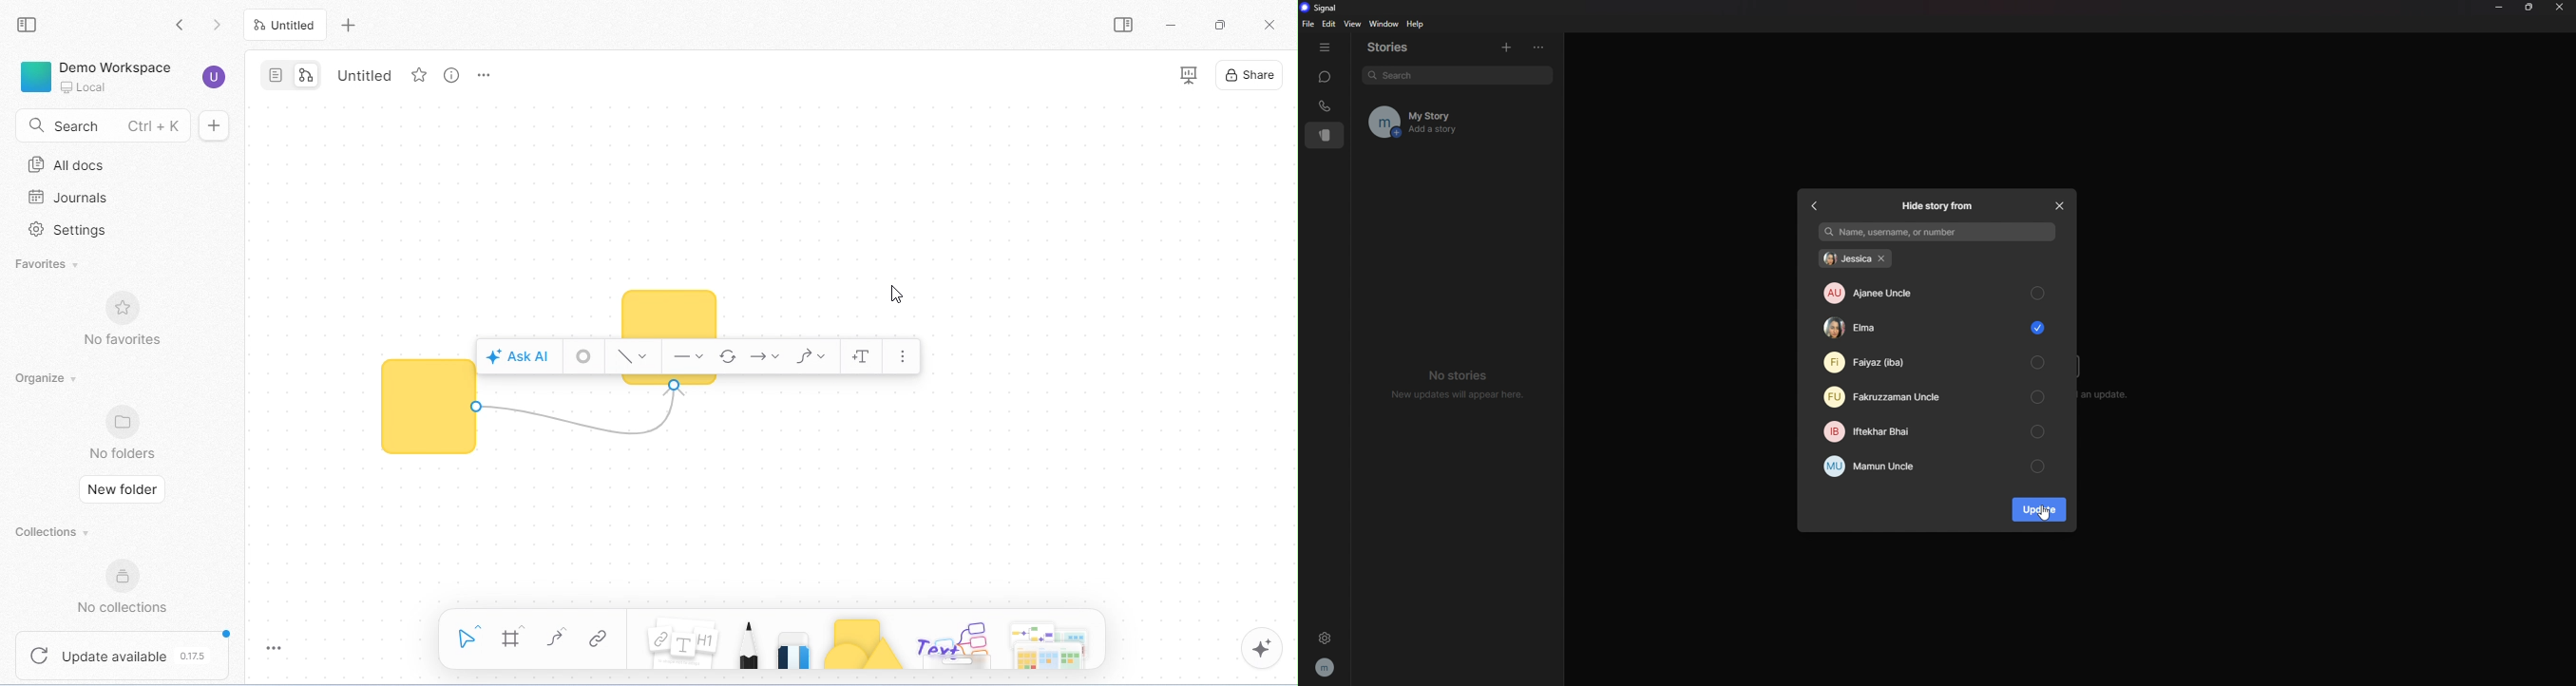 This screenshot has height=700, width=2576. I want to click on calls, so click(1325, 106).